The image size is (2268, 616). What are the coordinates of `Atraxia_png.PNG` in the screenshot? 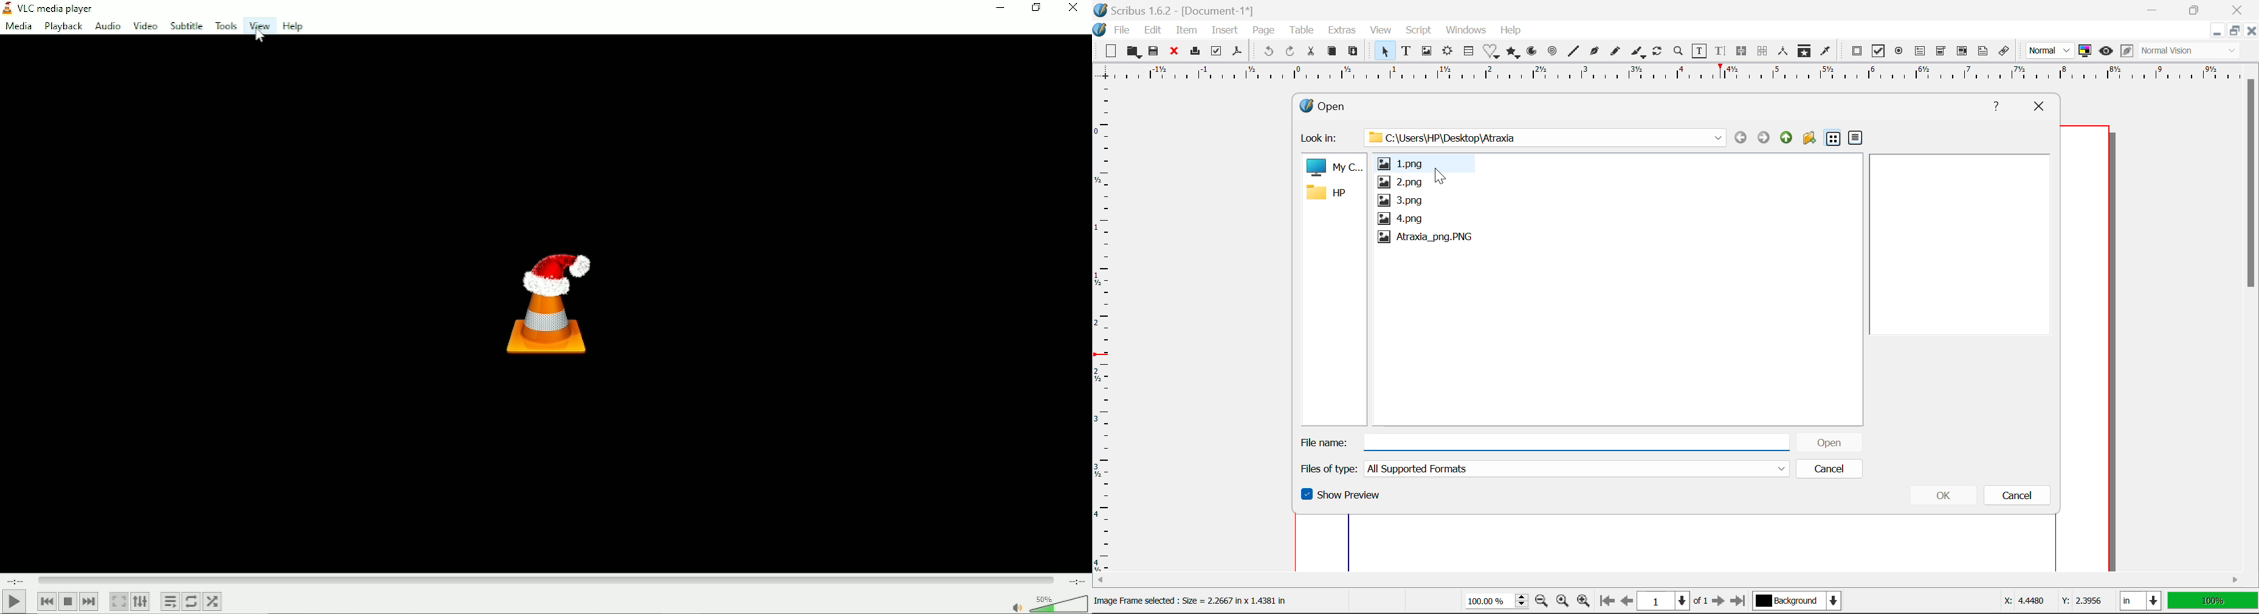 It's located at (1425, 238).